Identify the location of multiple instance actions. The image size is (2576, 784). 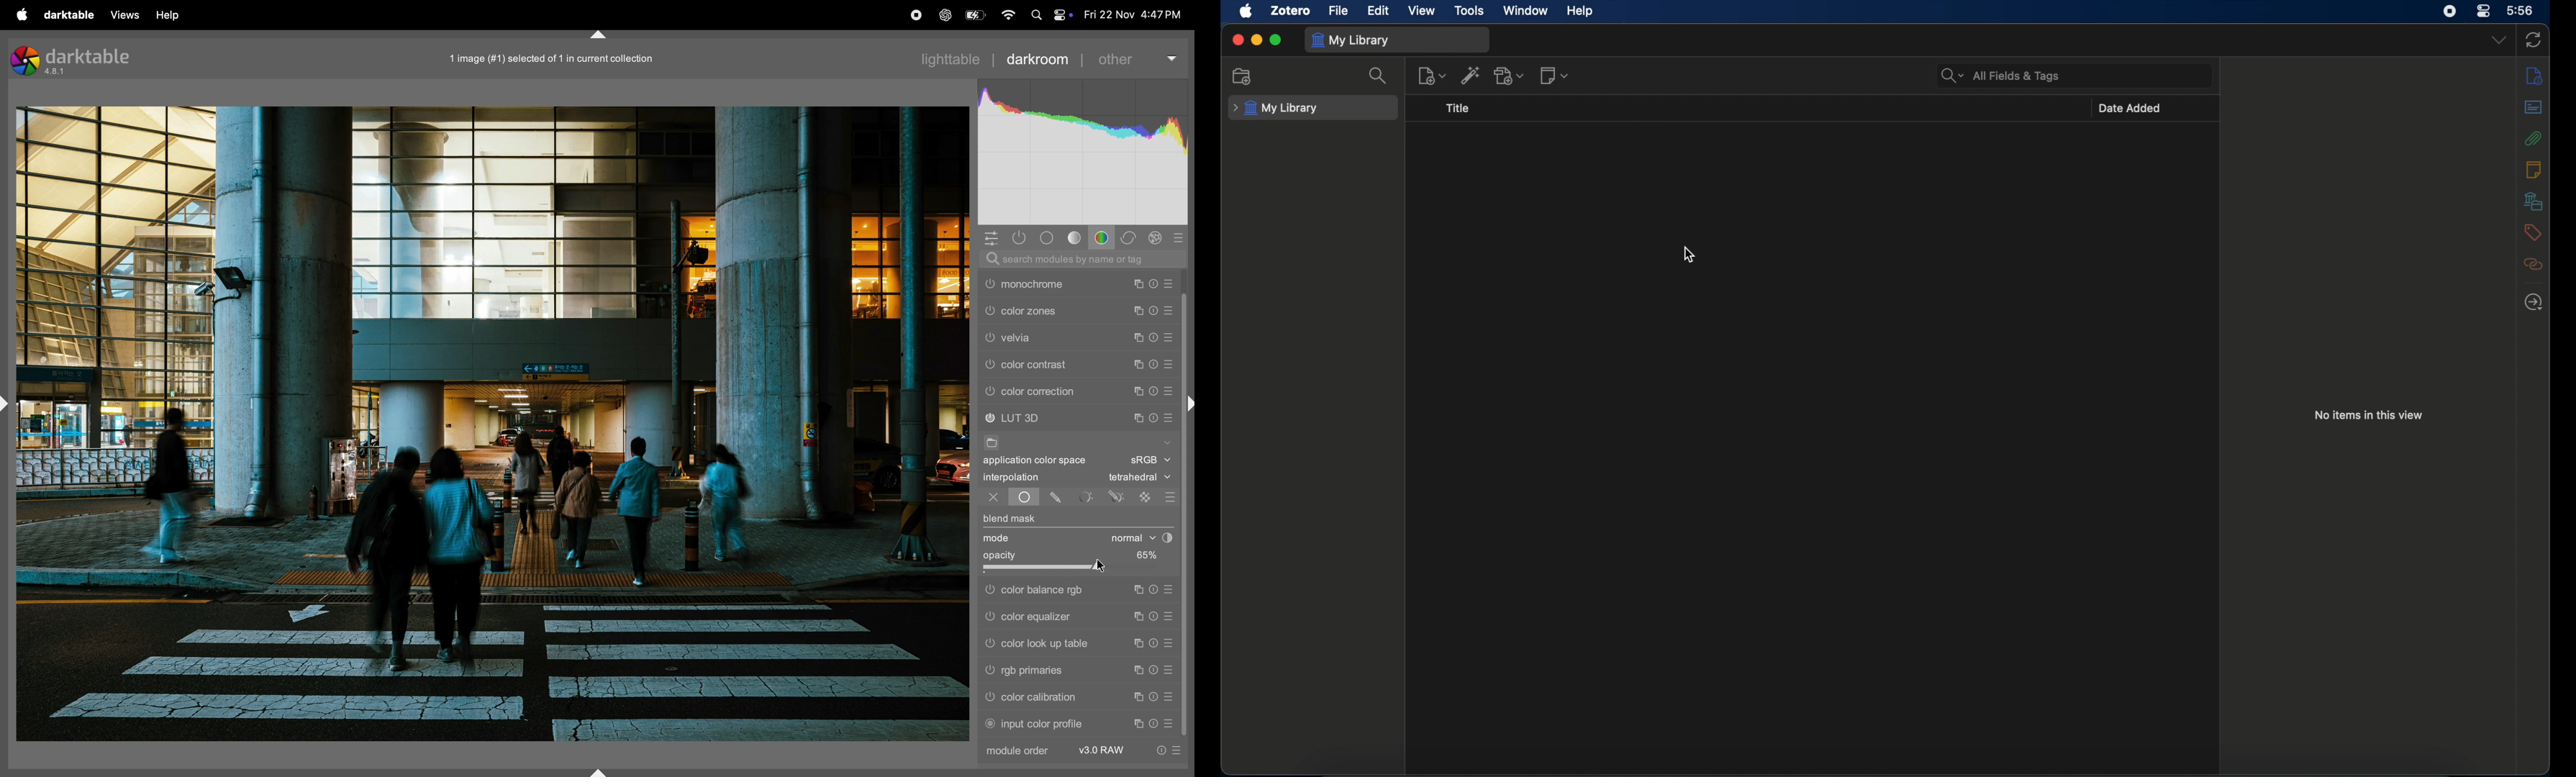
(1140, 617).